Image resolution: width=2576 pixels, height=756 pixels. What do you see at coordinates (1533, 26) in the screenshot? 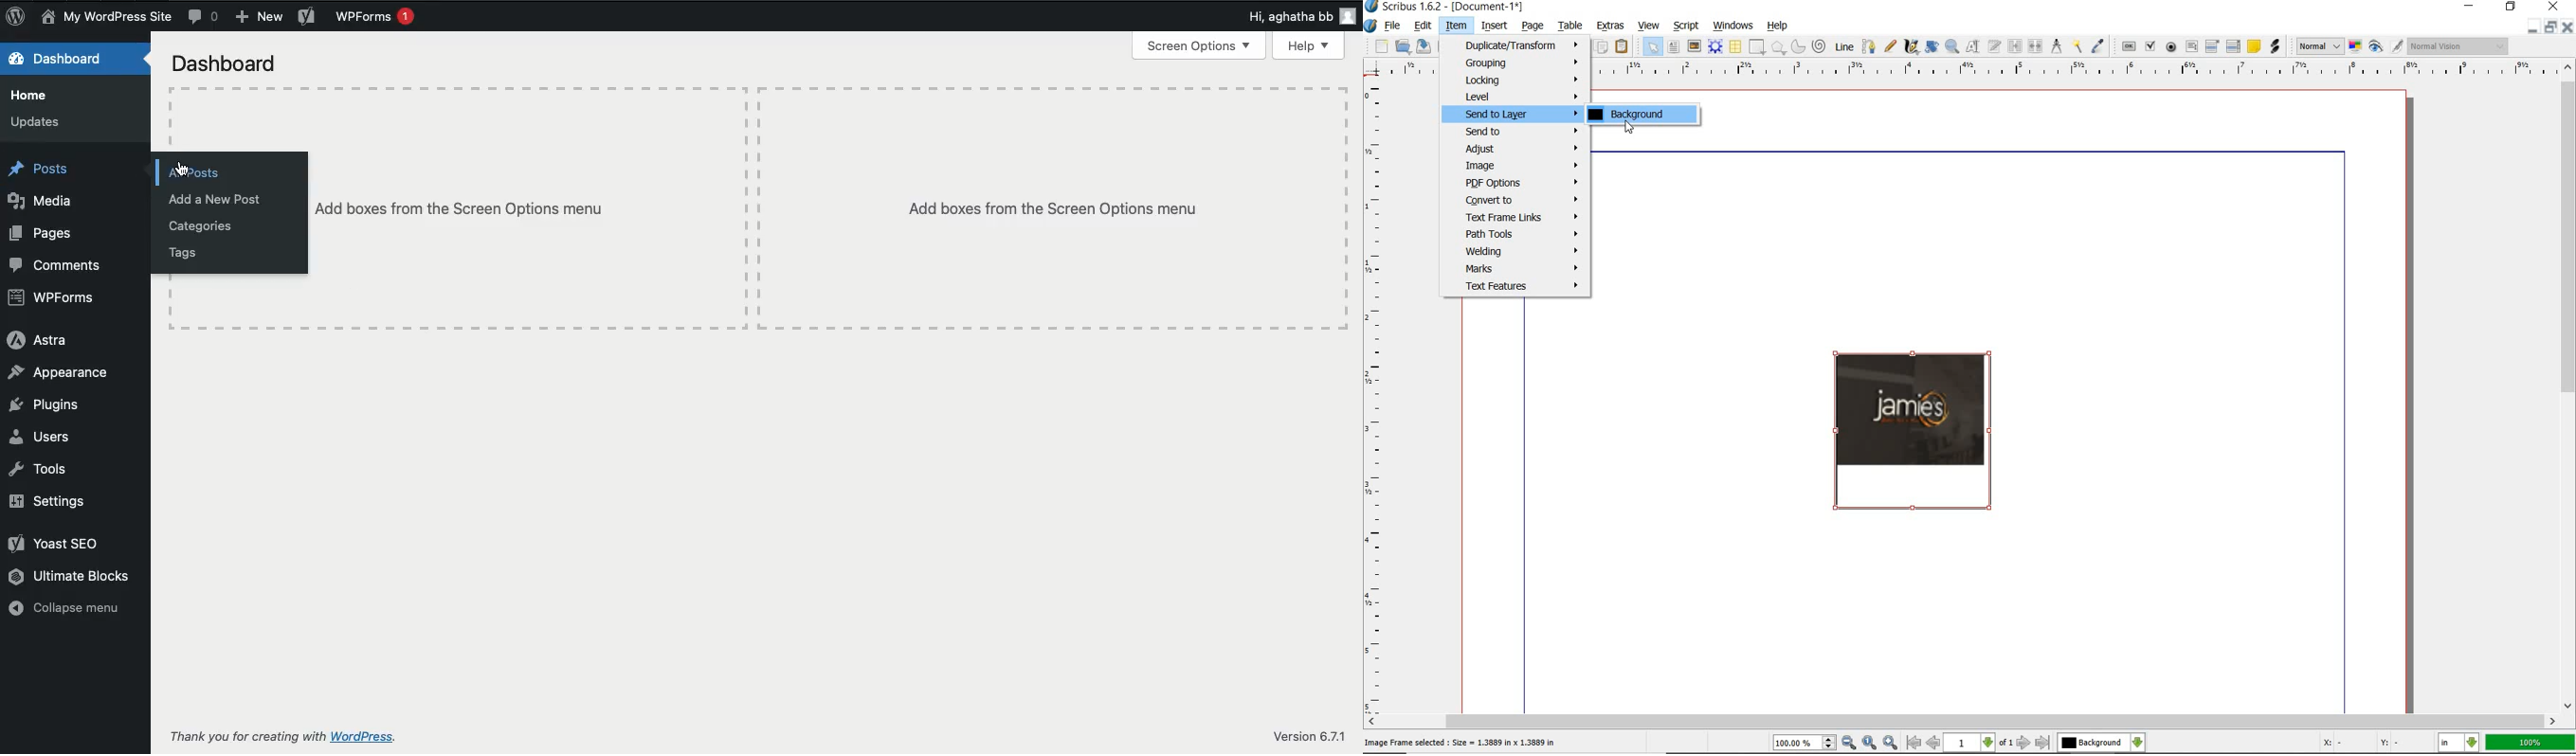
I see `page` at bounding box center [1533, 26].